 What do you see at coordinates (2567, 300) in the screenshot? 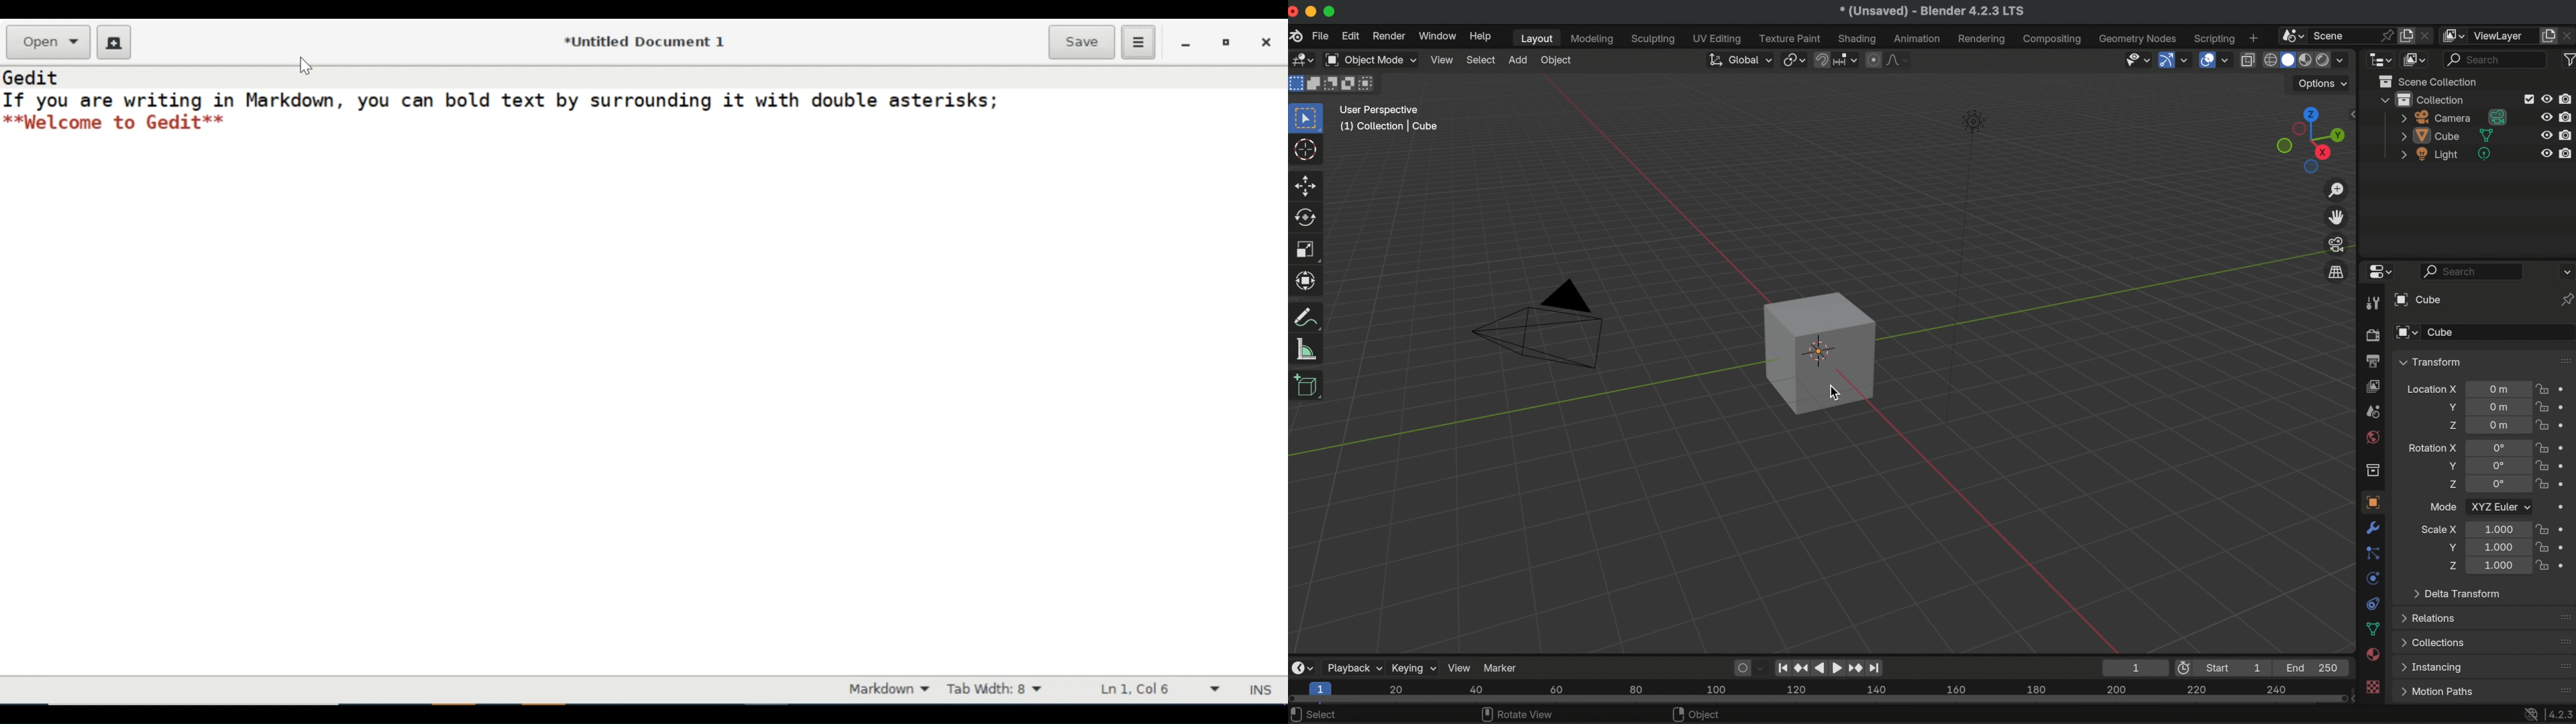
I see `toggle pin ID` at bounding box center [2567, 300].